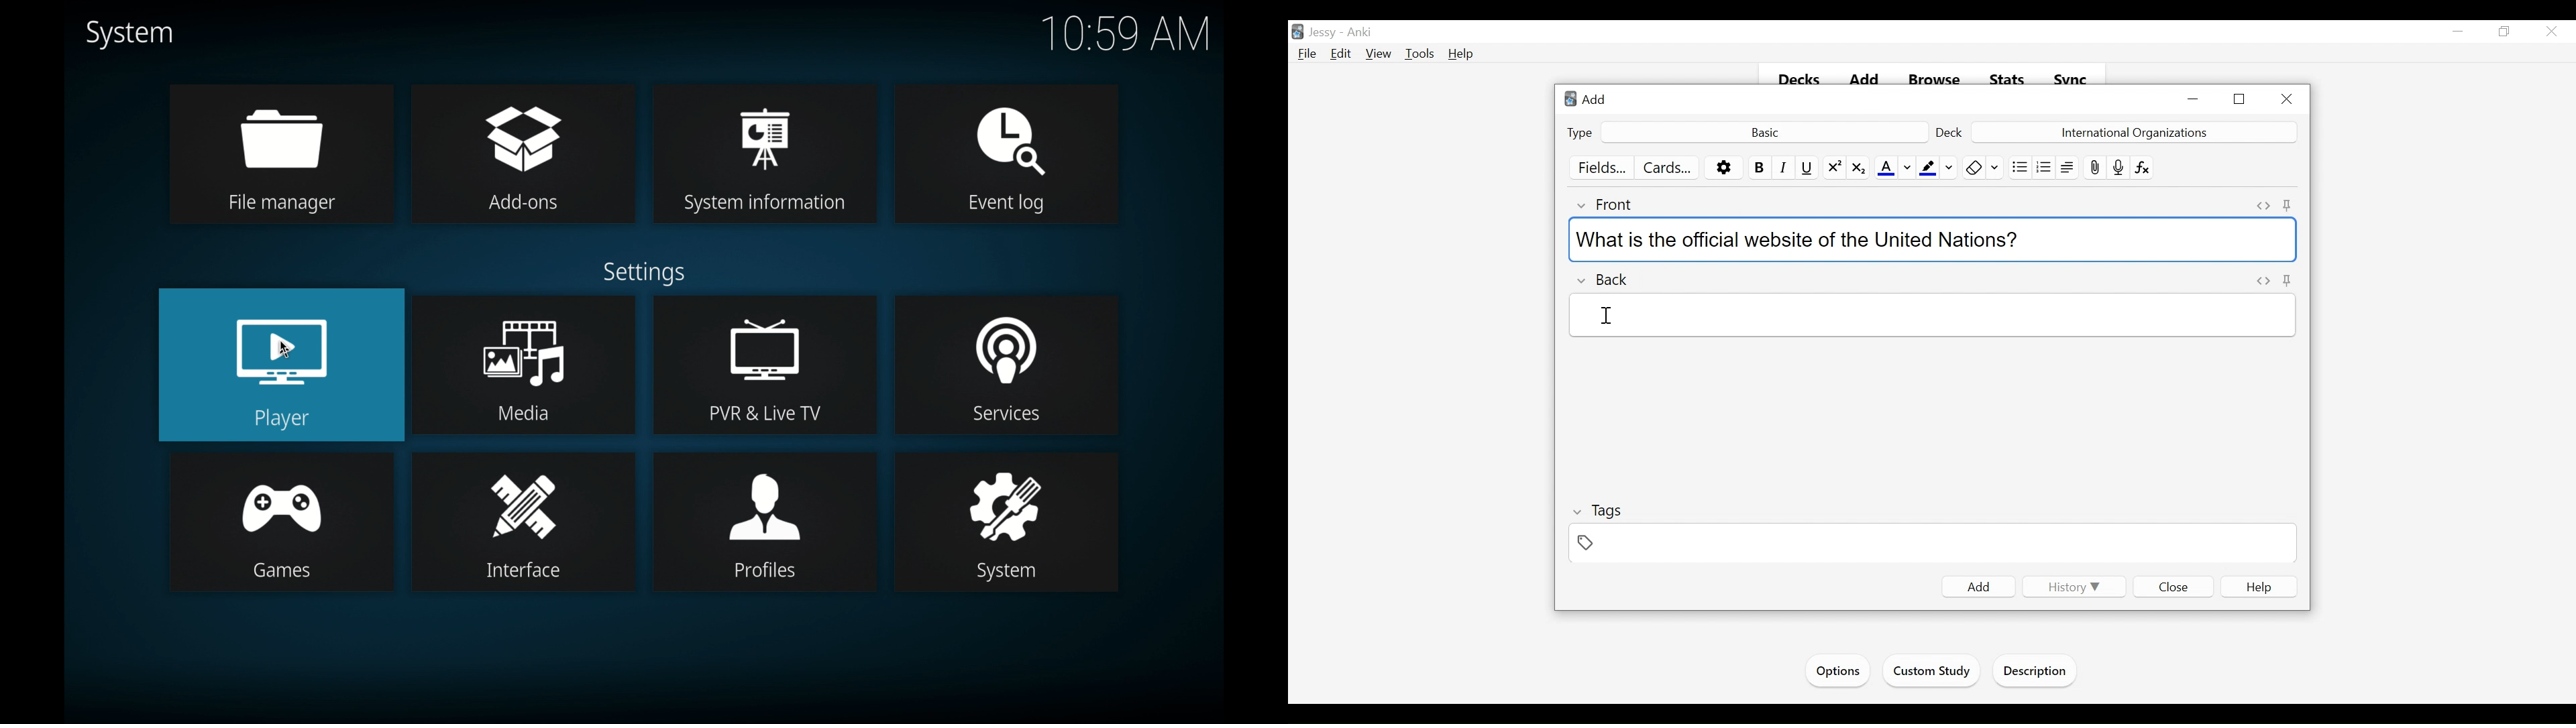  I want to click on media, so click(525, 365).